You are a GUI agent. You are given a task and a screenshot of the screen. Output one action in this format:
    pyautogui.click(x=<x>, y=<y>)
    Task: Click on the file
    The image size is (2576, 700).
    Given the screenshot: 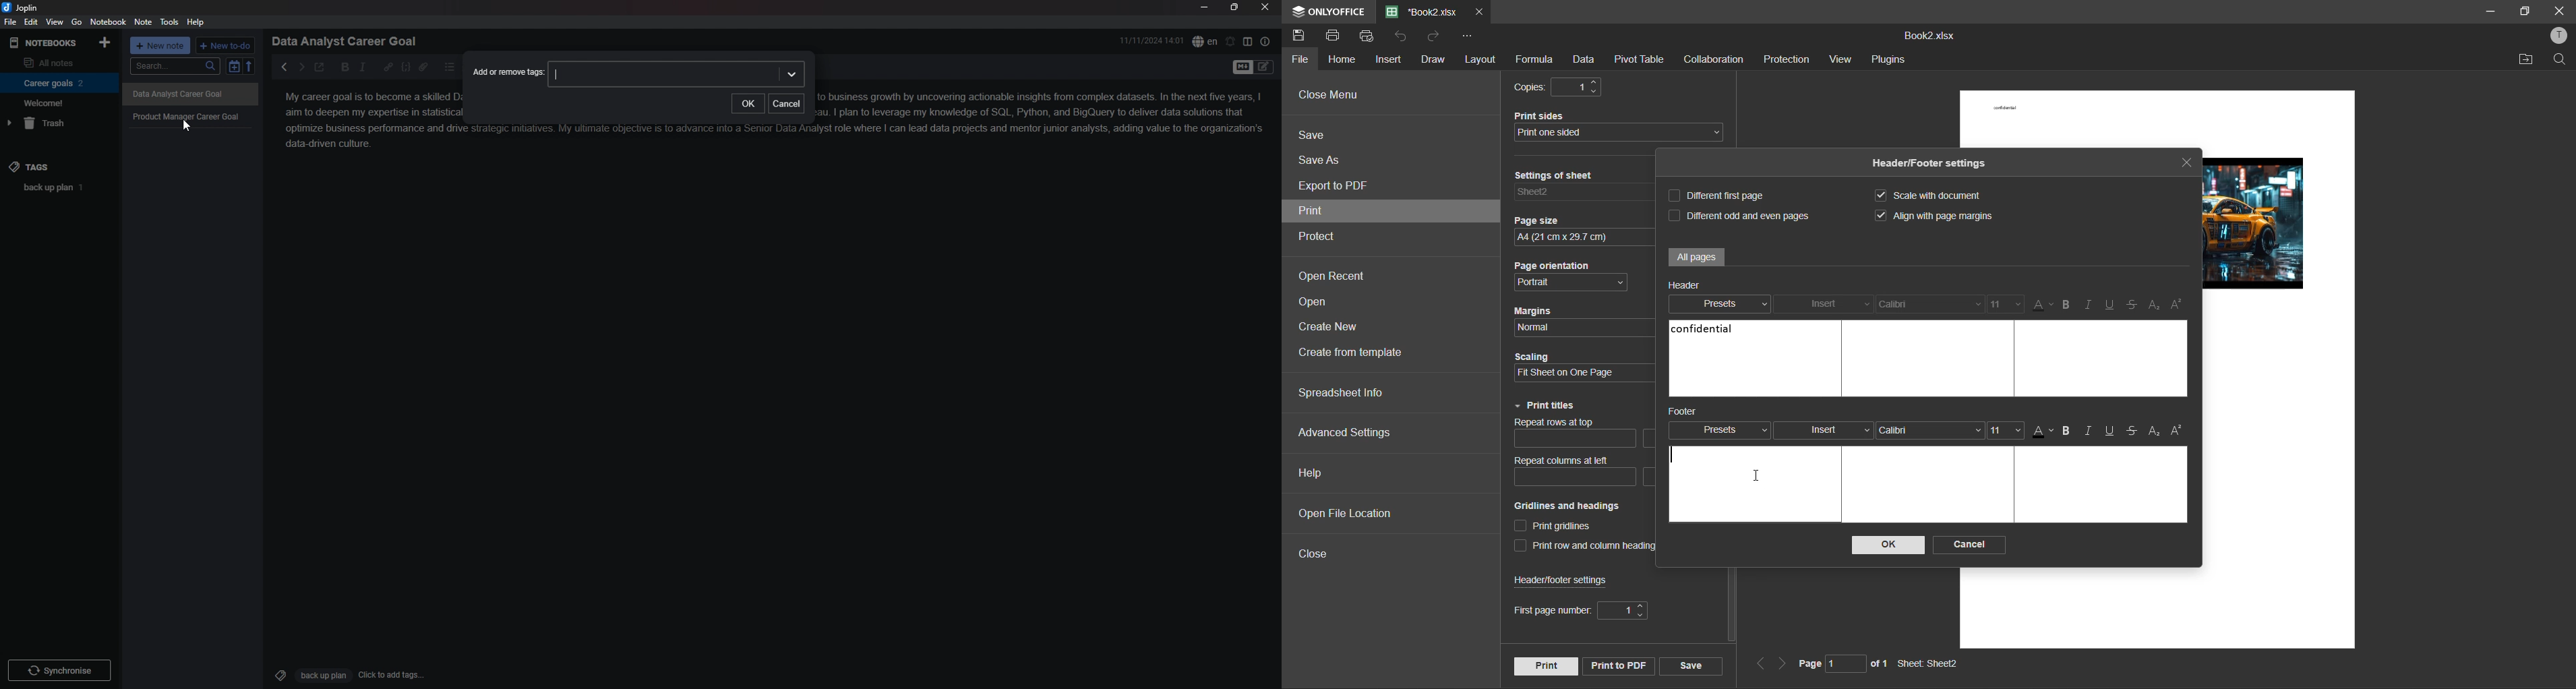 What is the action you would take?
    pyautogui.click(x=11, y=21)
    